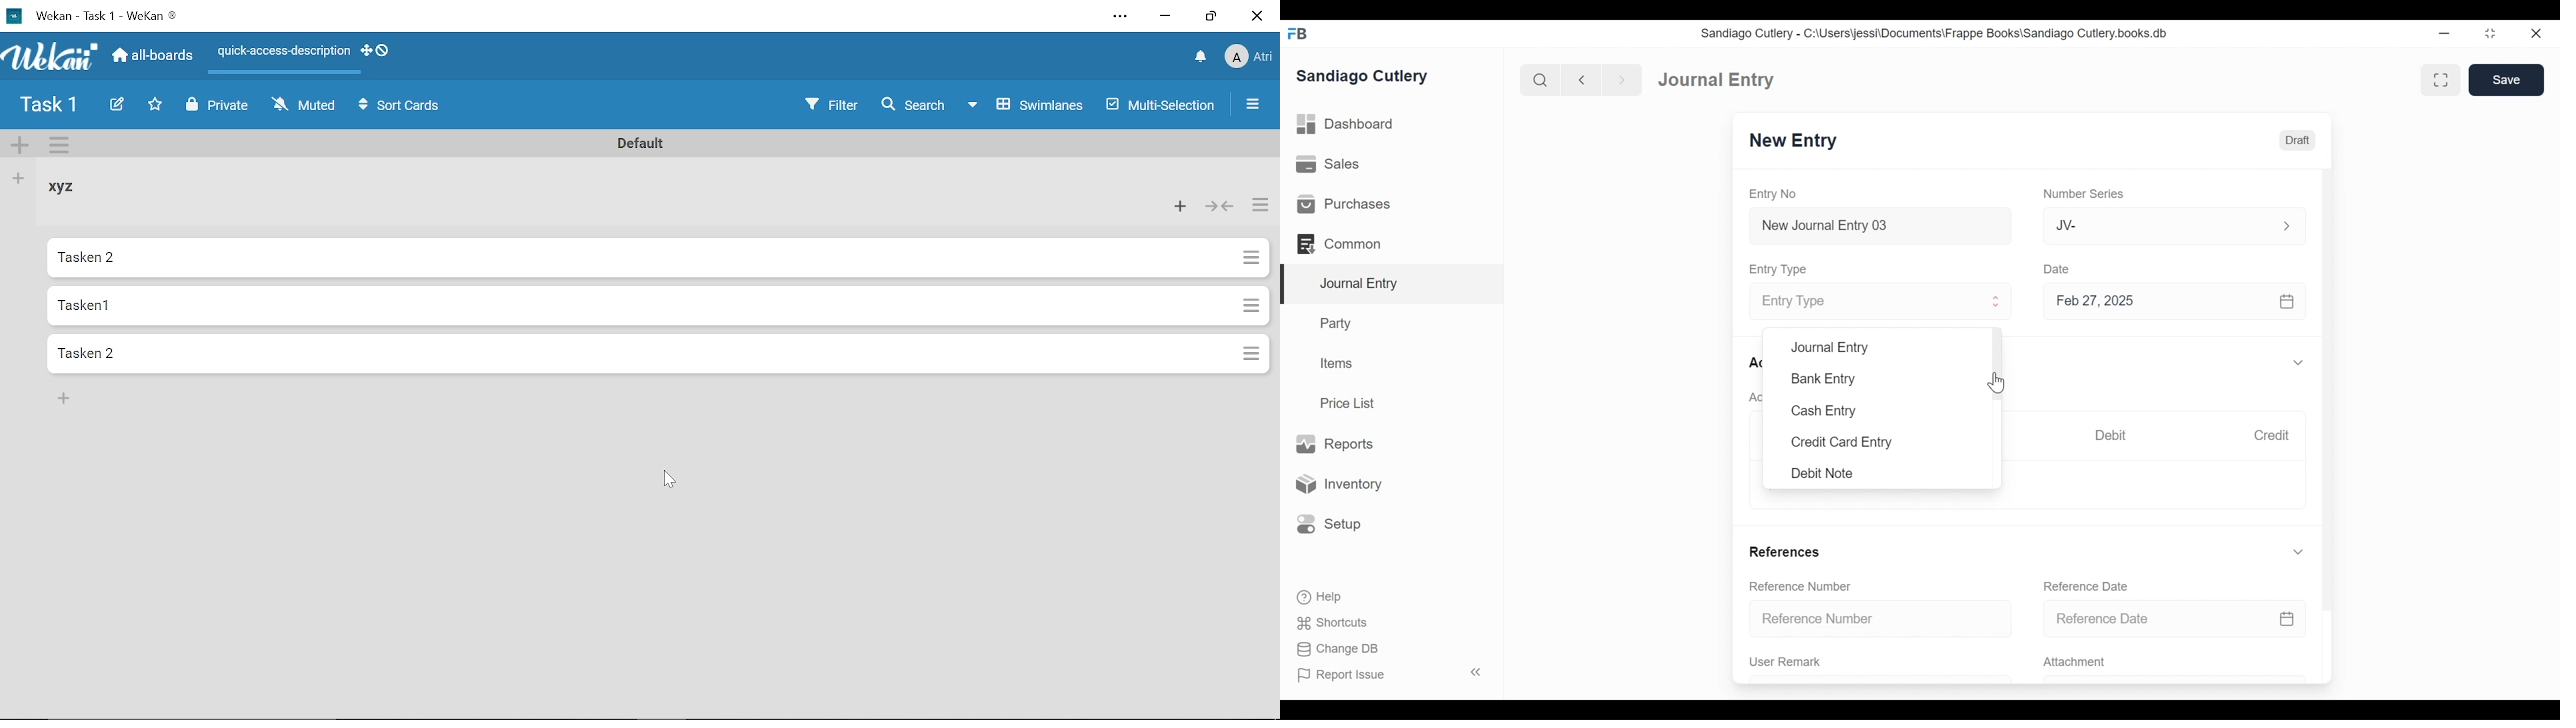  I want to click on Commons, so click(1338, 243).